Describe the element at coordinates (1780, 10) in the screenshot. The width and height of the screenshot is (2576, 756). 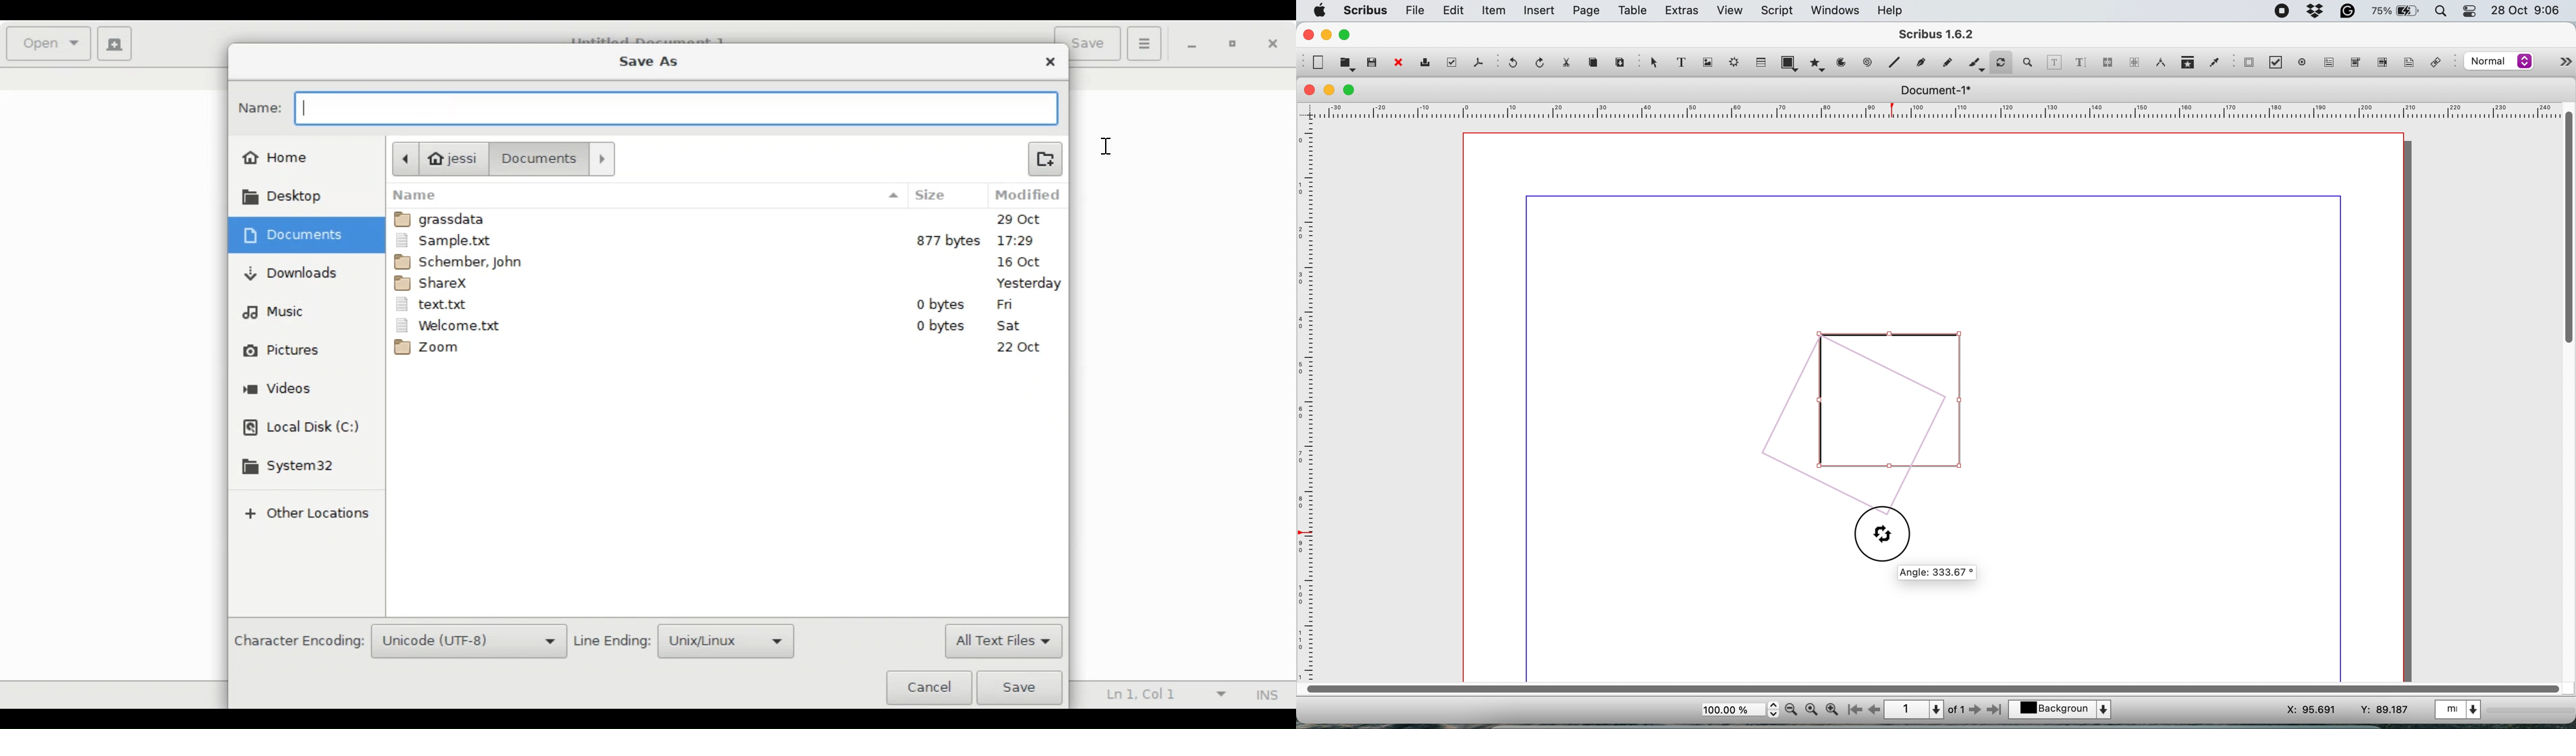
I see `script` at that location.